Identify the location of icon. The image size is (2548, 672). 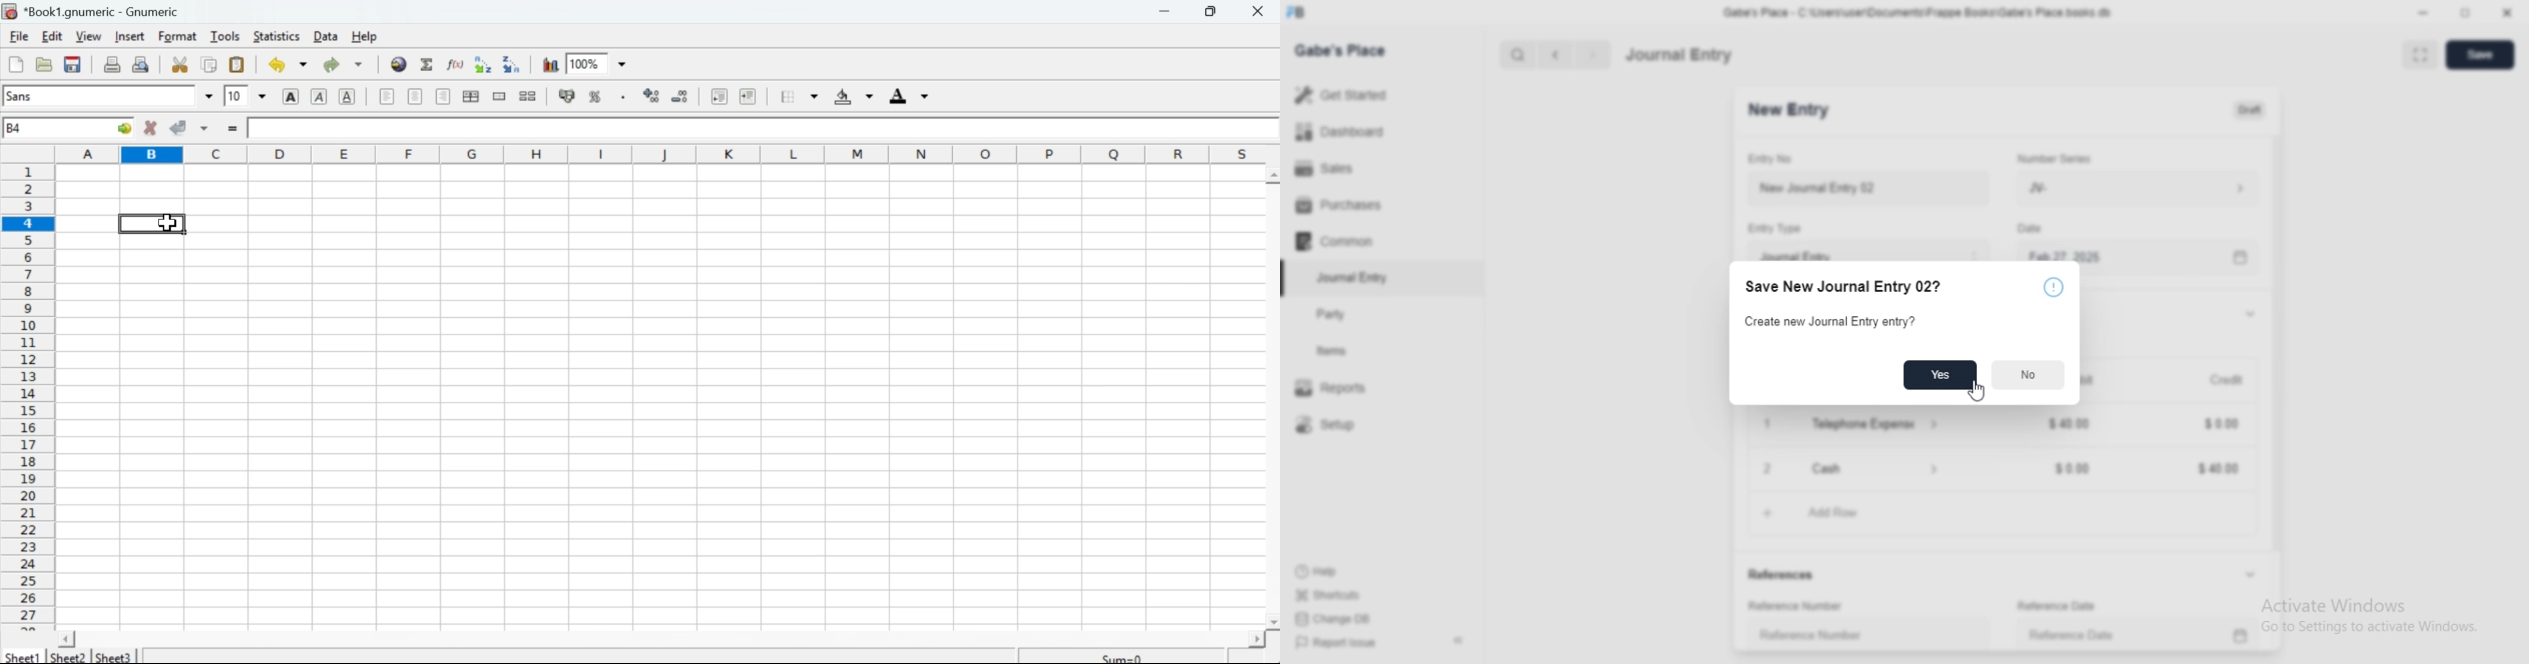
(10, 11).